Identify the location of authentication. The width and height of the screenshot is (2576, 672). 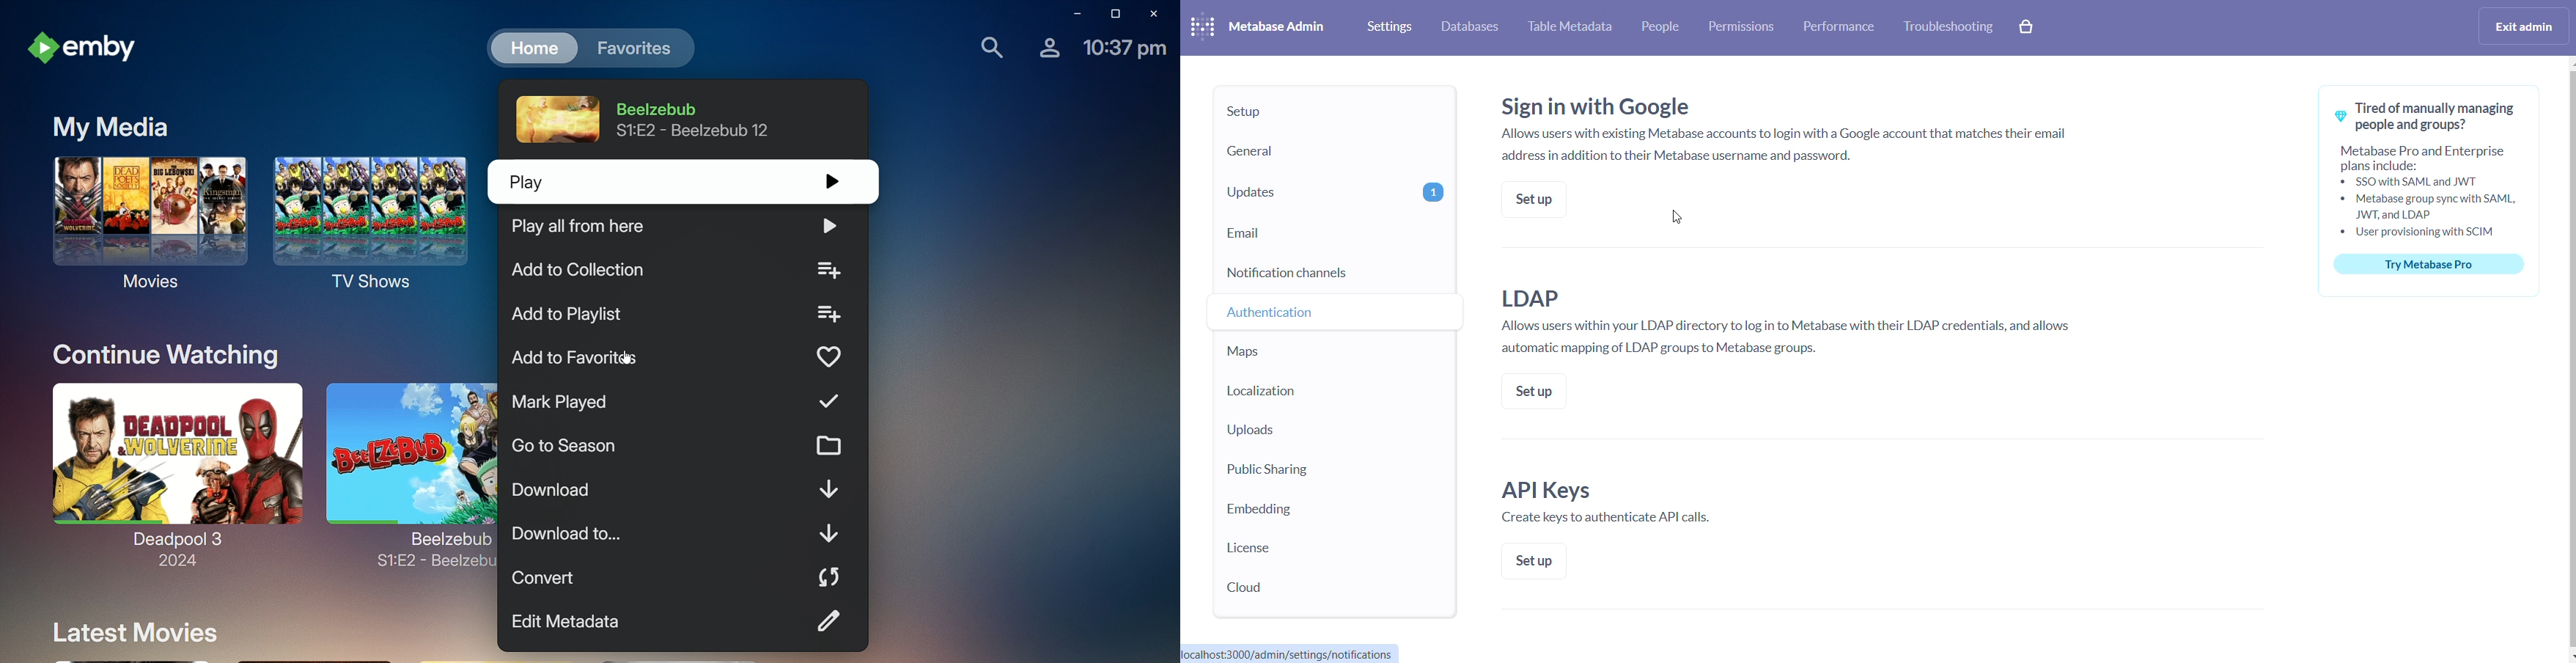
(1320, 310).